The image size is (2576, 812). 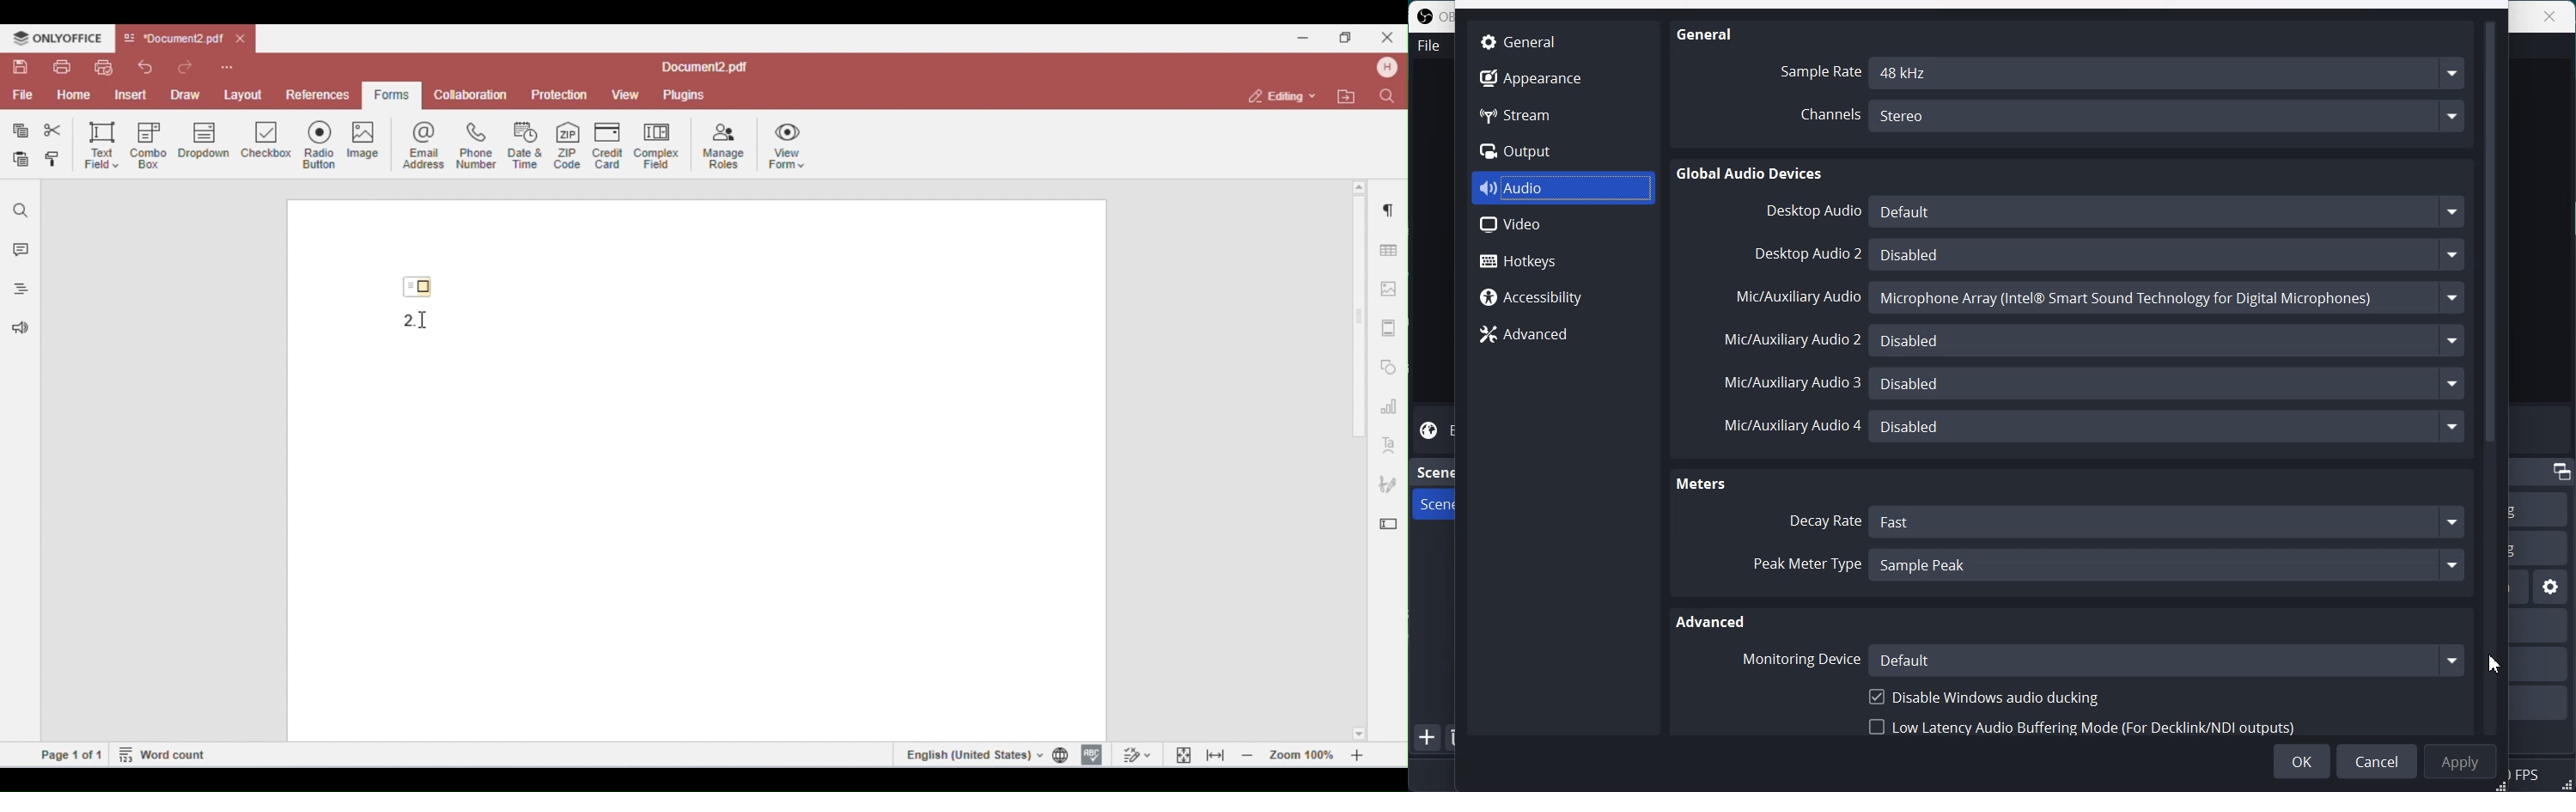 I want to click on Apply, so click(x=2460, y=762).